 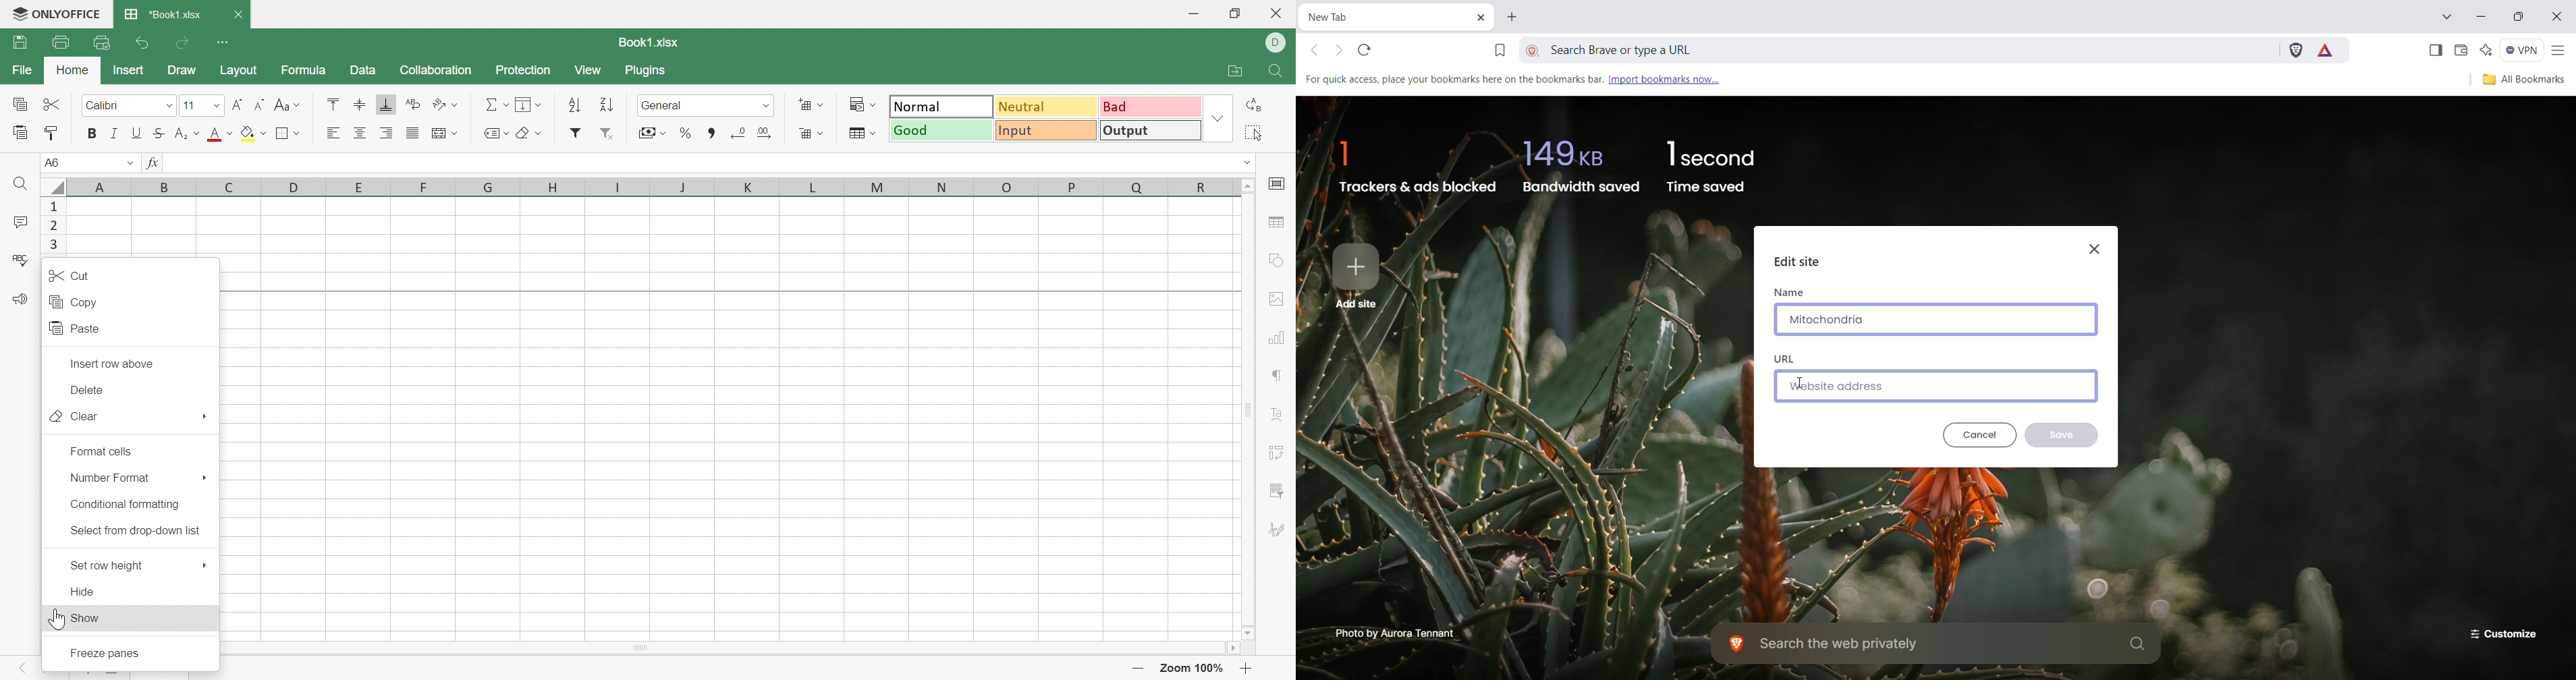 I want to click on Copy style, so click(x=52, y=133).